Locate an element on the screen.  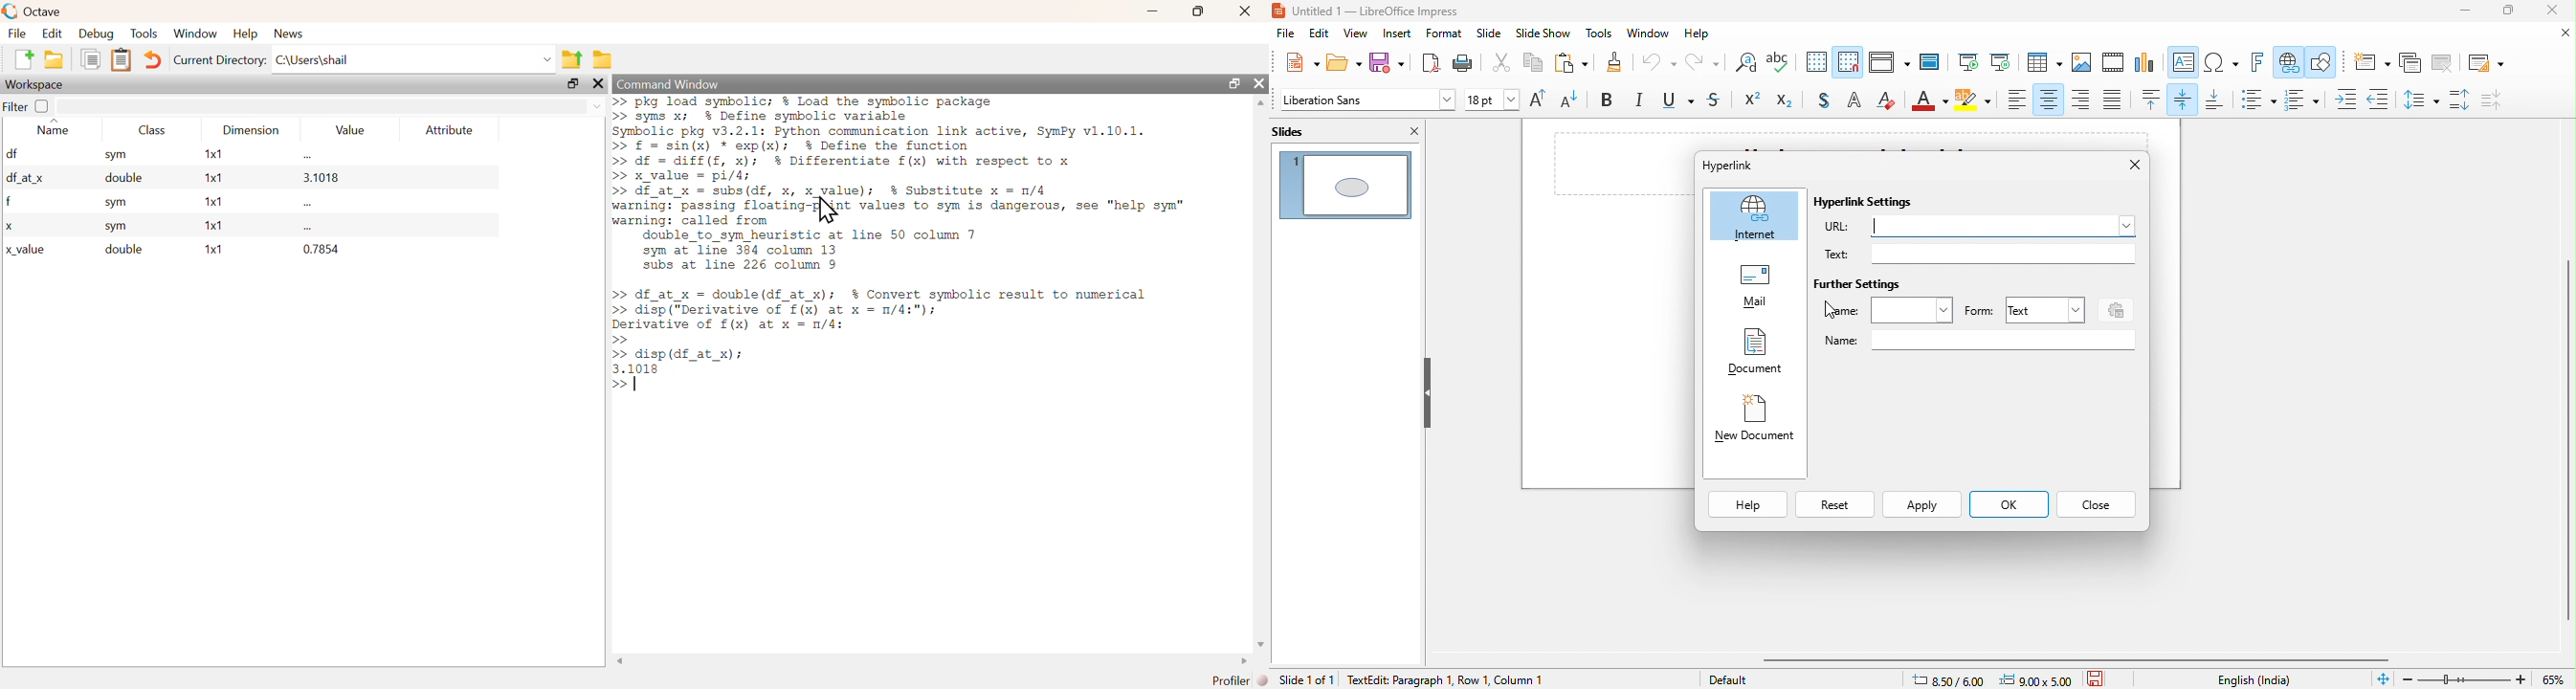
8.50/6.00 is located at coordinates (1955, 678).